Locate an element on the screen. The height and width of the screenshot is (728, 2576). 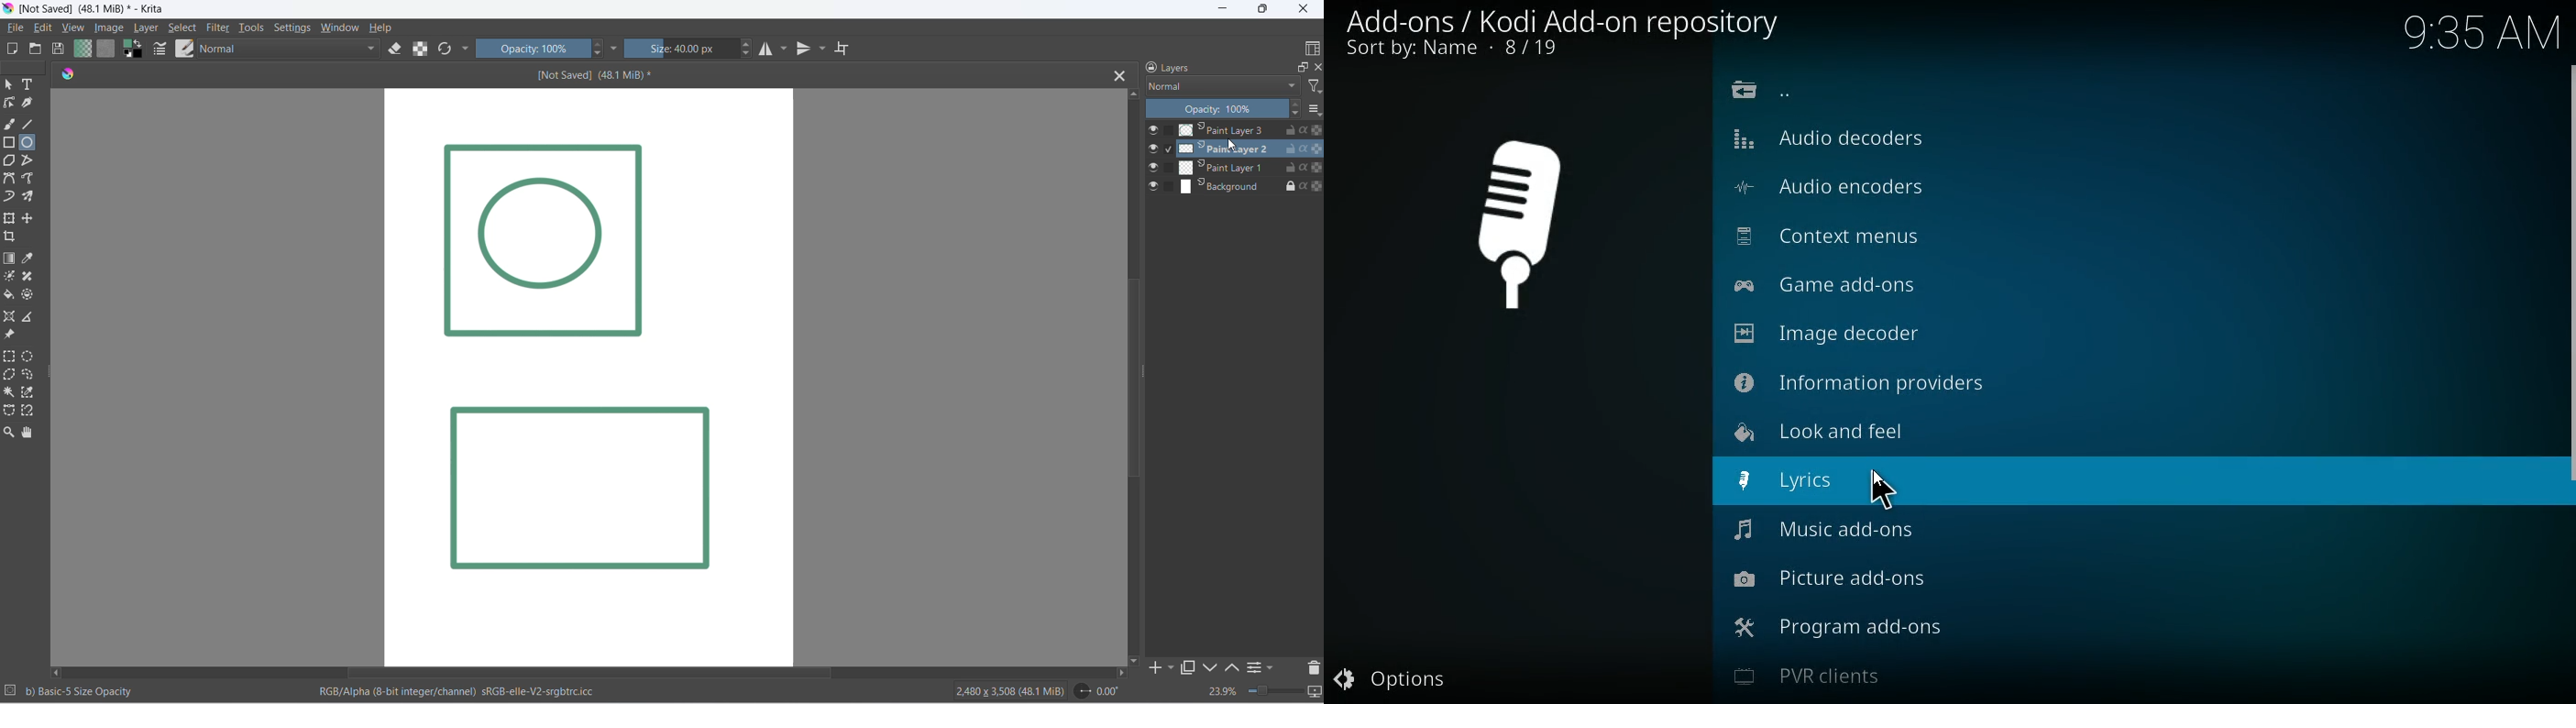
opacity is located at coordinates (1225, 108).